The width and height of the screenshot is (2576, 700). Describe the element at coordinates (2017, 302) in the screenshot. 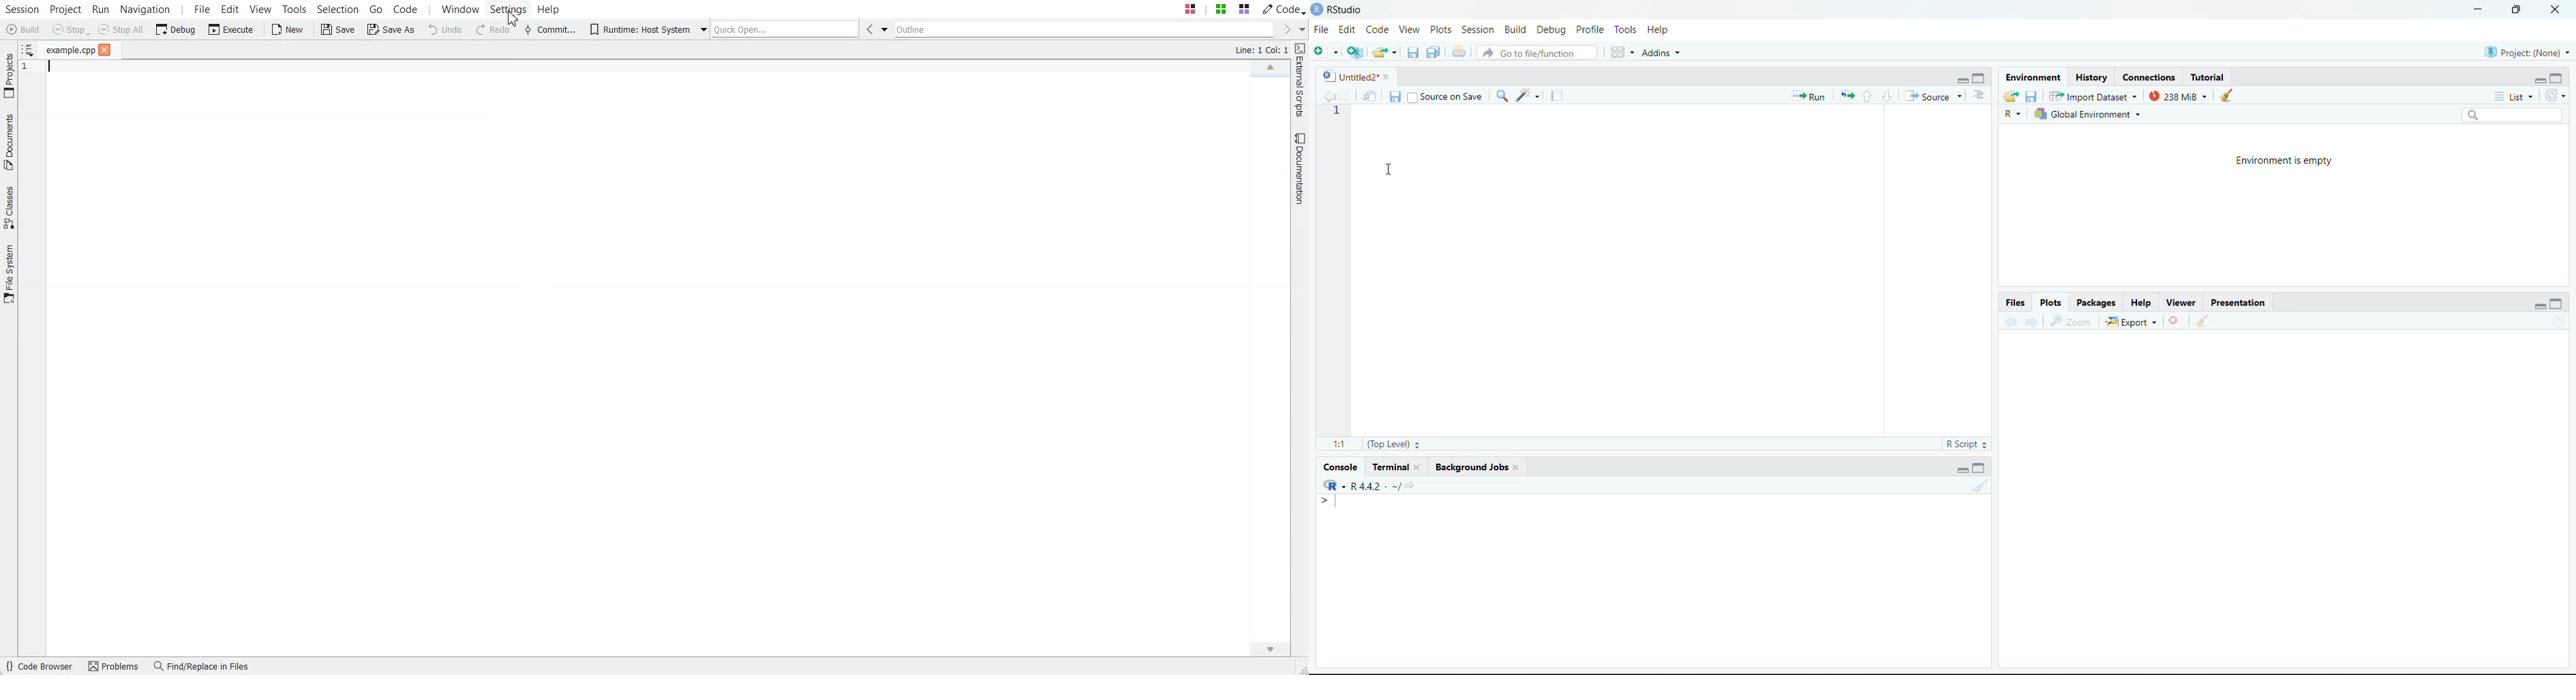

I see `Files` at that location.